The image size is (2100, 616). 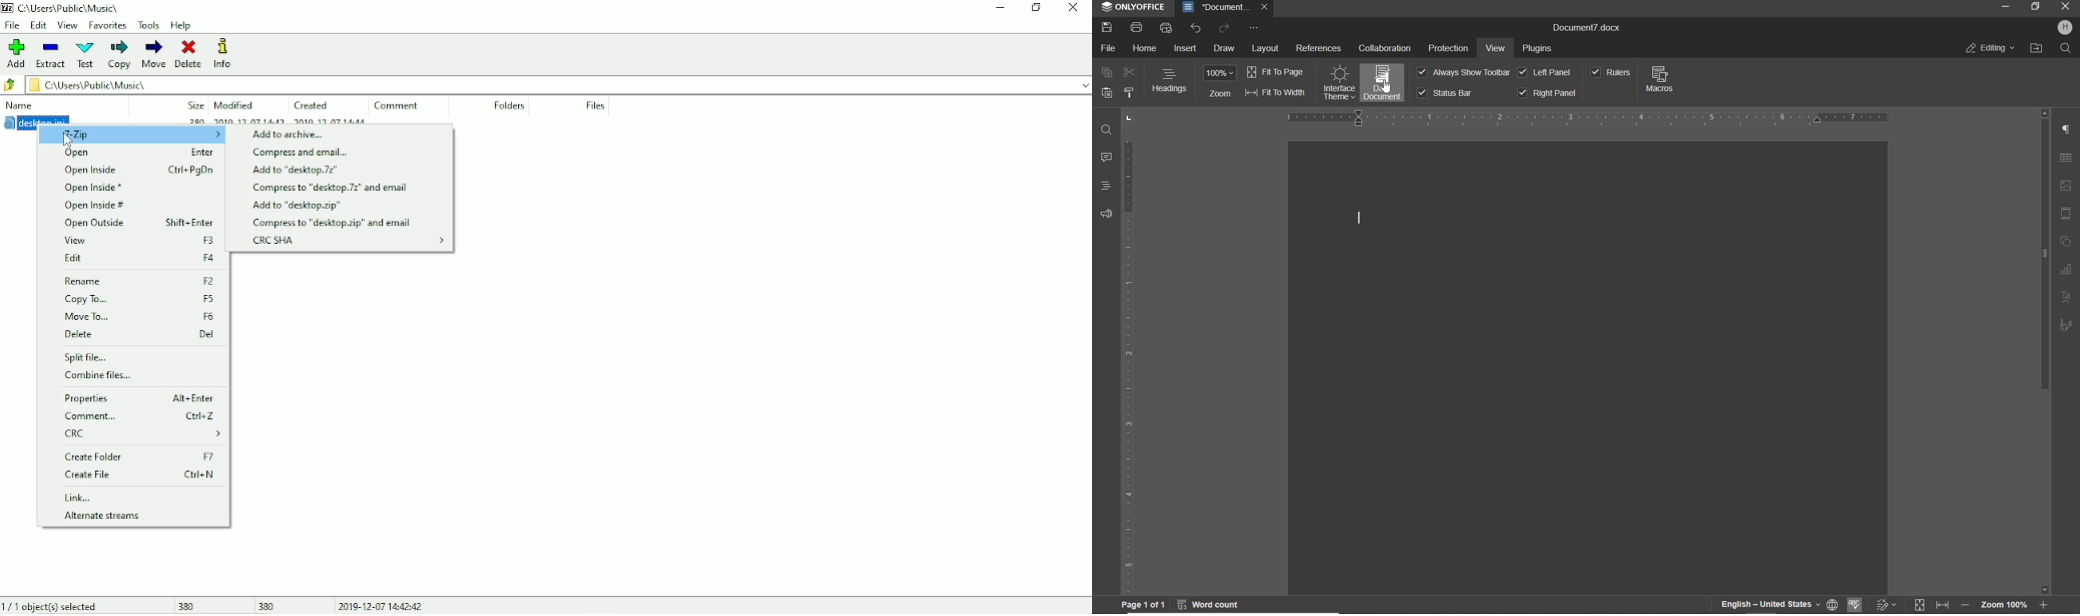 What do you see at coordinates (1464, 74) in the screenshot?
I see `ALWAYS SHOW TOOLBAR` at bounding box center [1464, 74].